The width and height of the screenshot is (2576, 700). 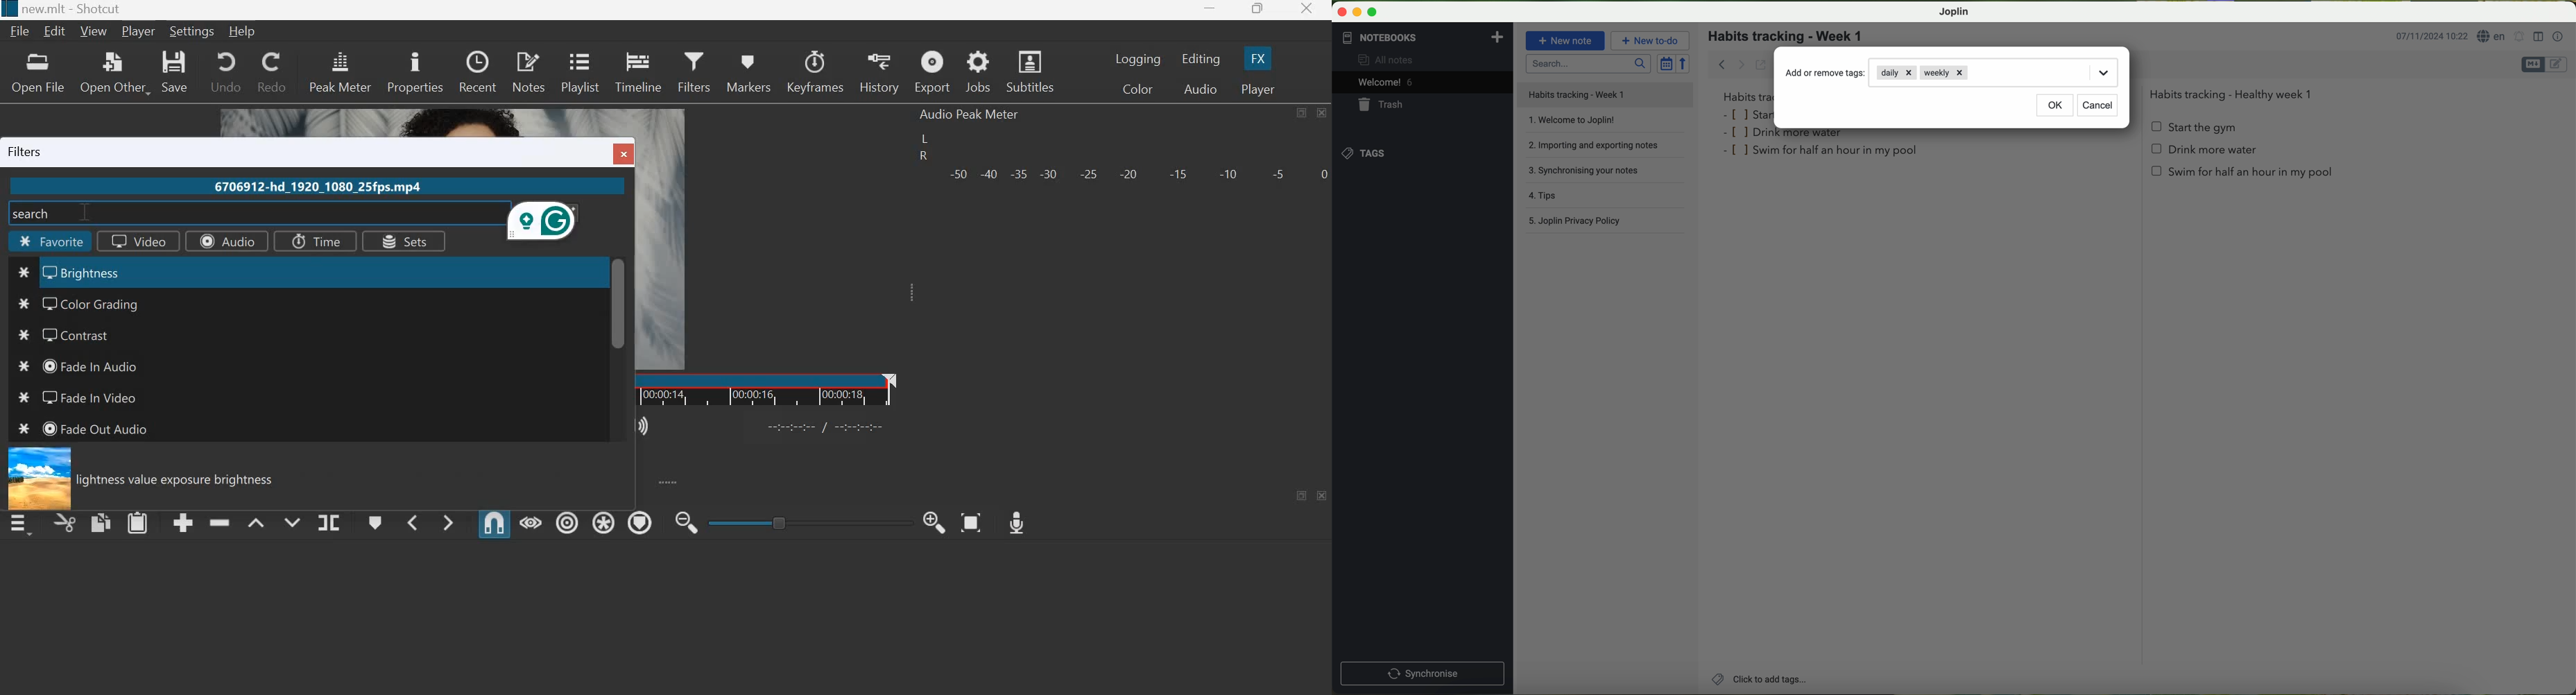 I want to click on copy, so click(x=101, y=522).